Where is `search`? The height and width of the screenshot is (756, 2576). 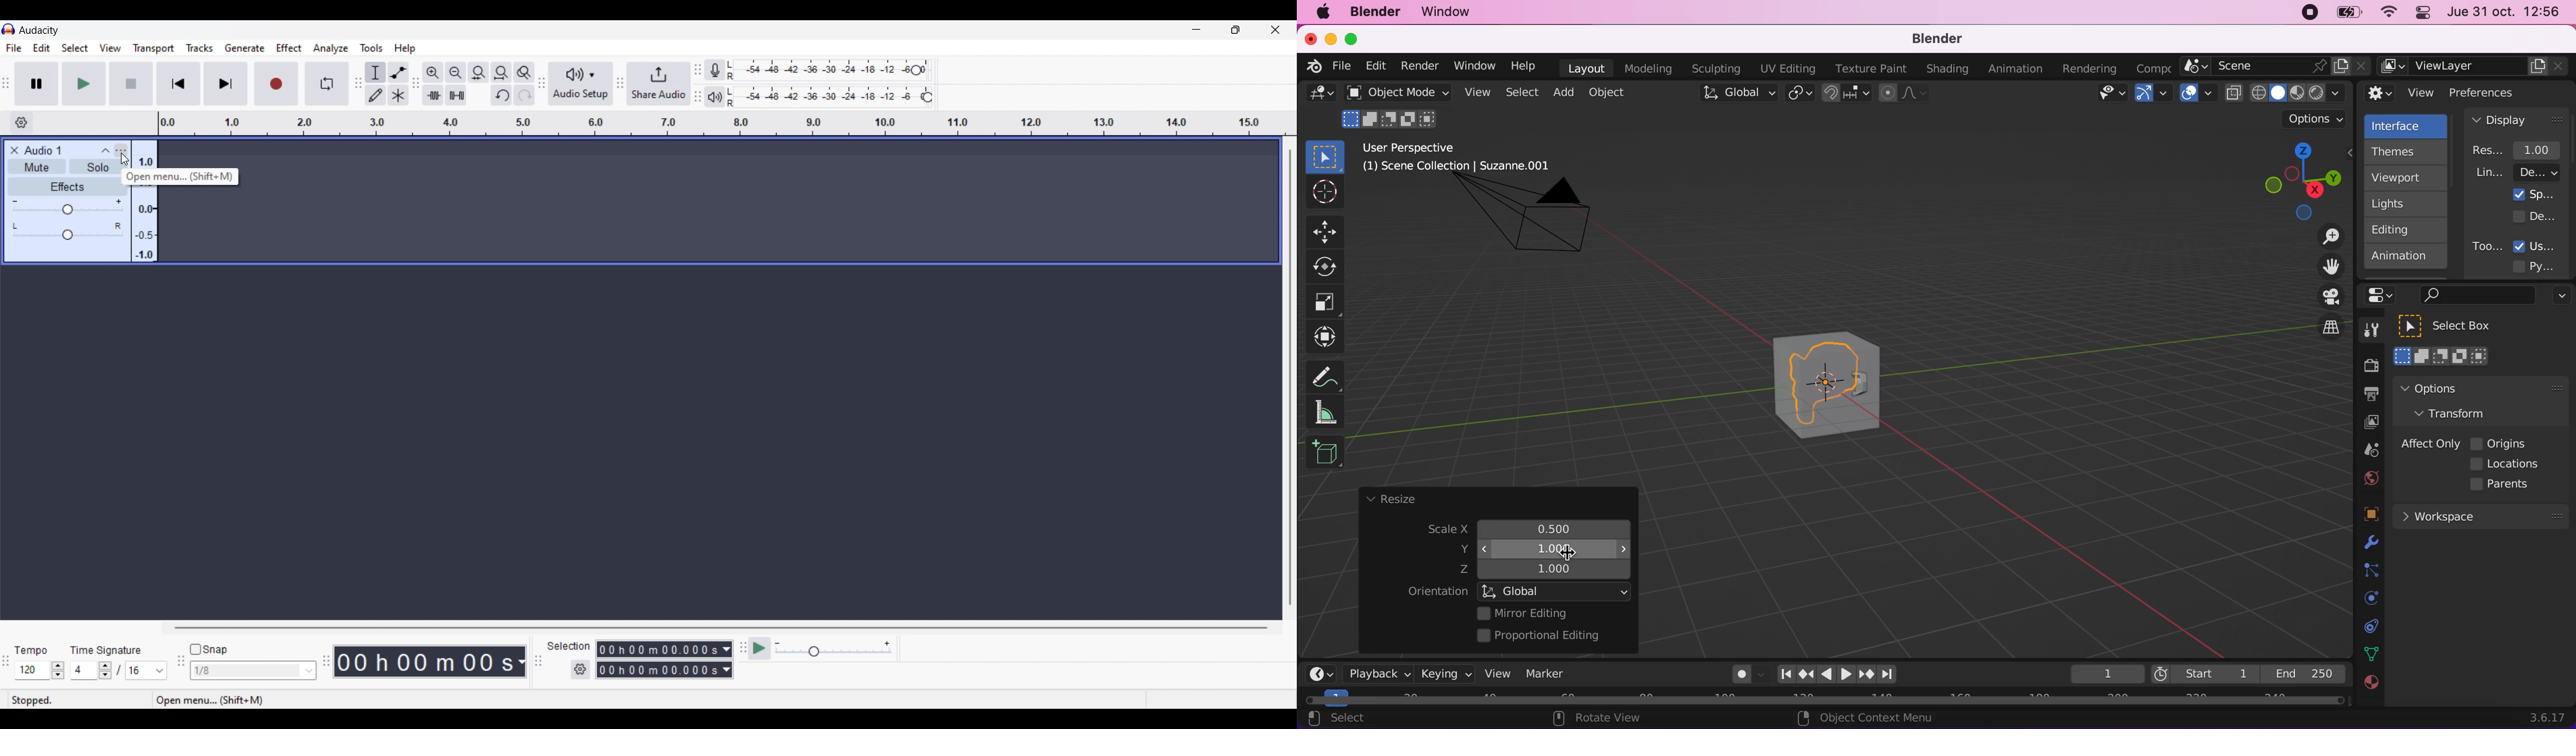
search is located at coordinates (2476, 296).